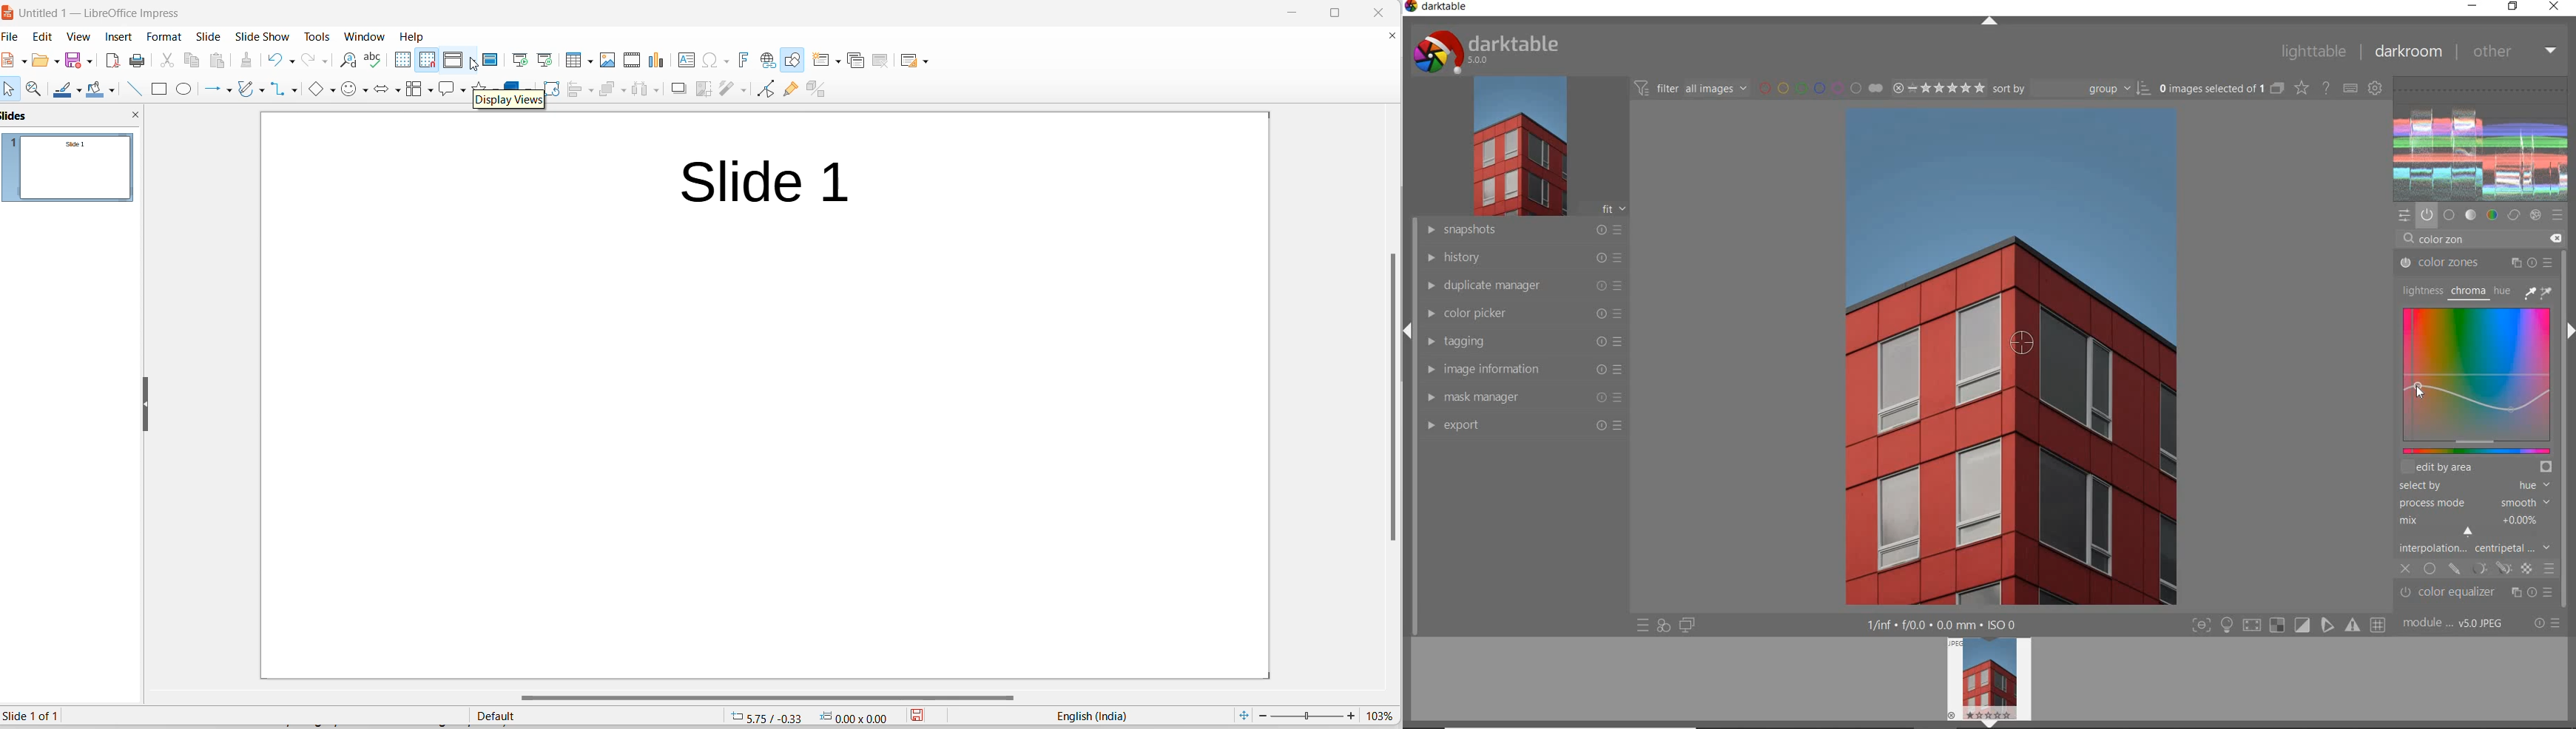 This screenshot has width=2576, height=756. I want to click on block arrows, so click(383, 91).